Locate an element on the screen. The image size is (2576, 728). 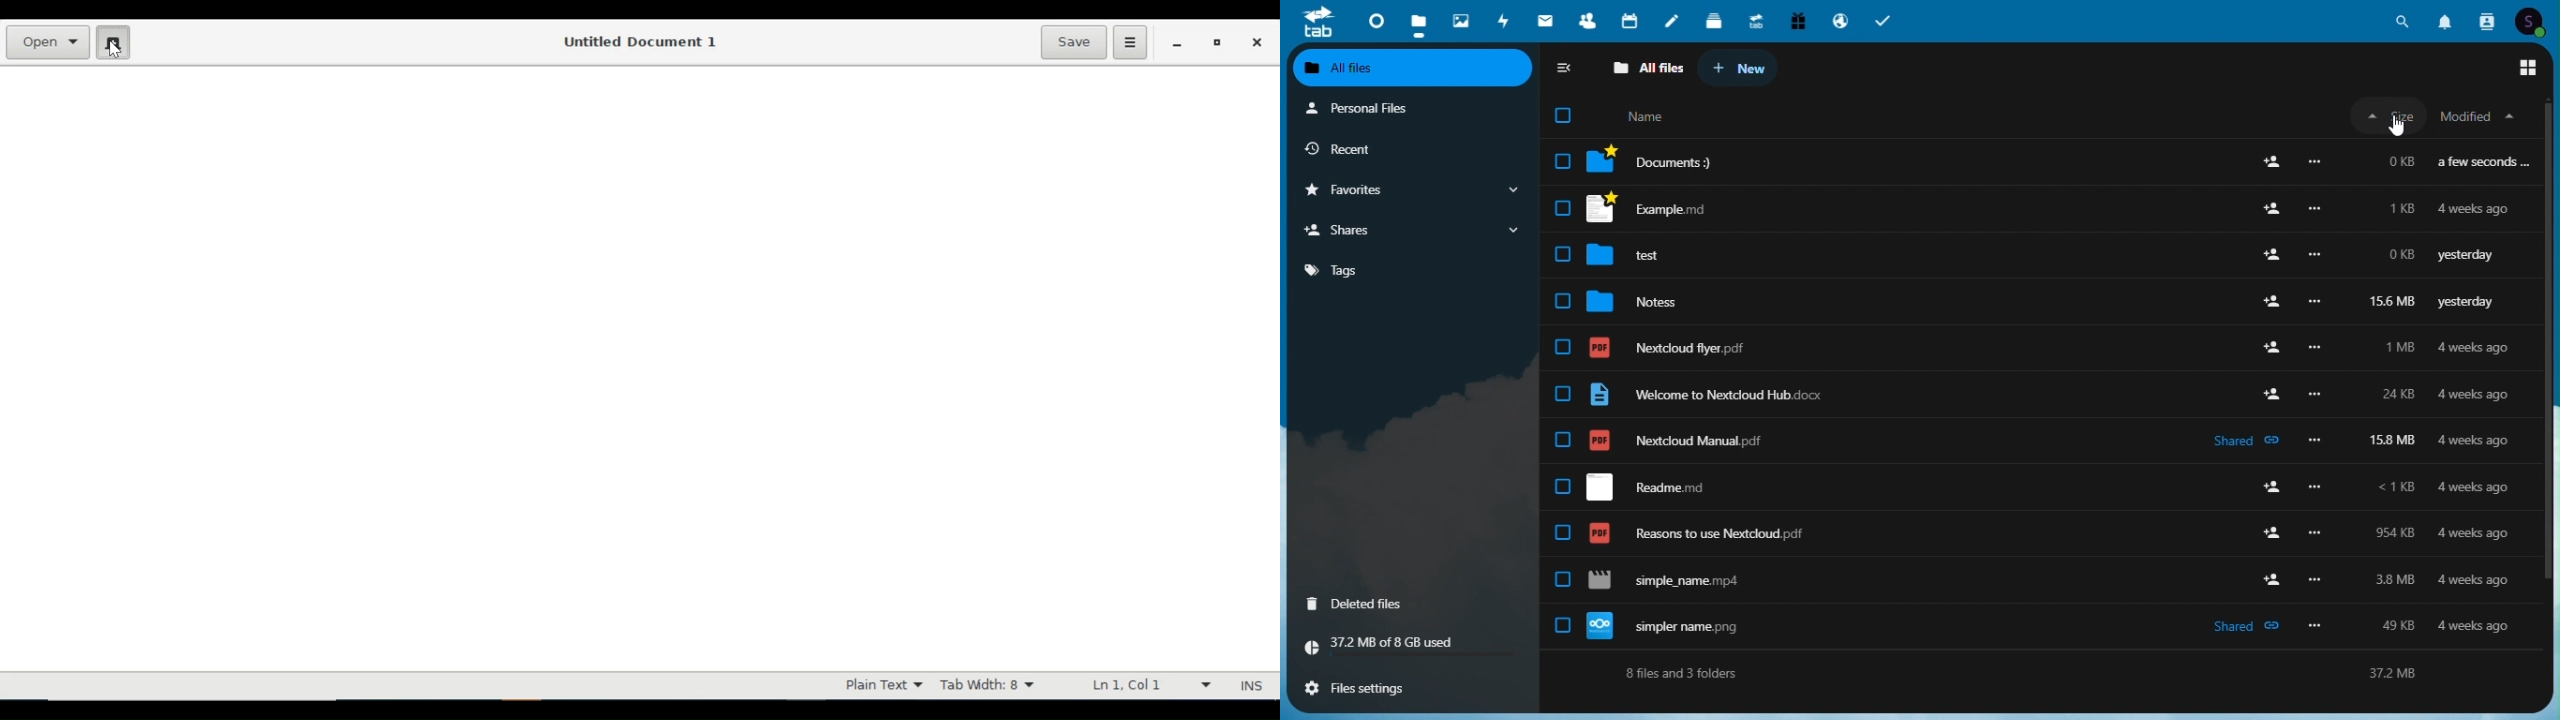
Account icon is located at coordinates (2532, 20).